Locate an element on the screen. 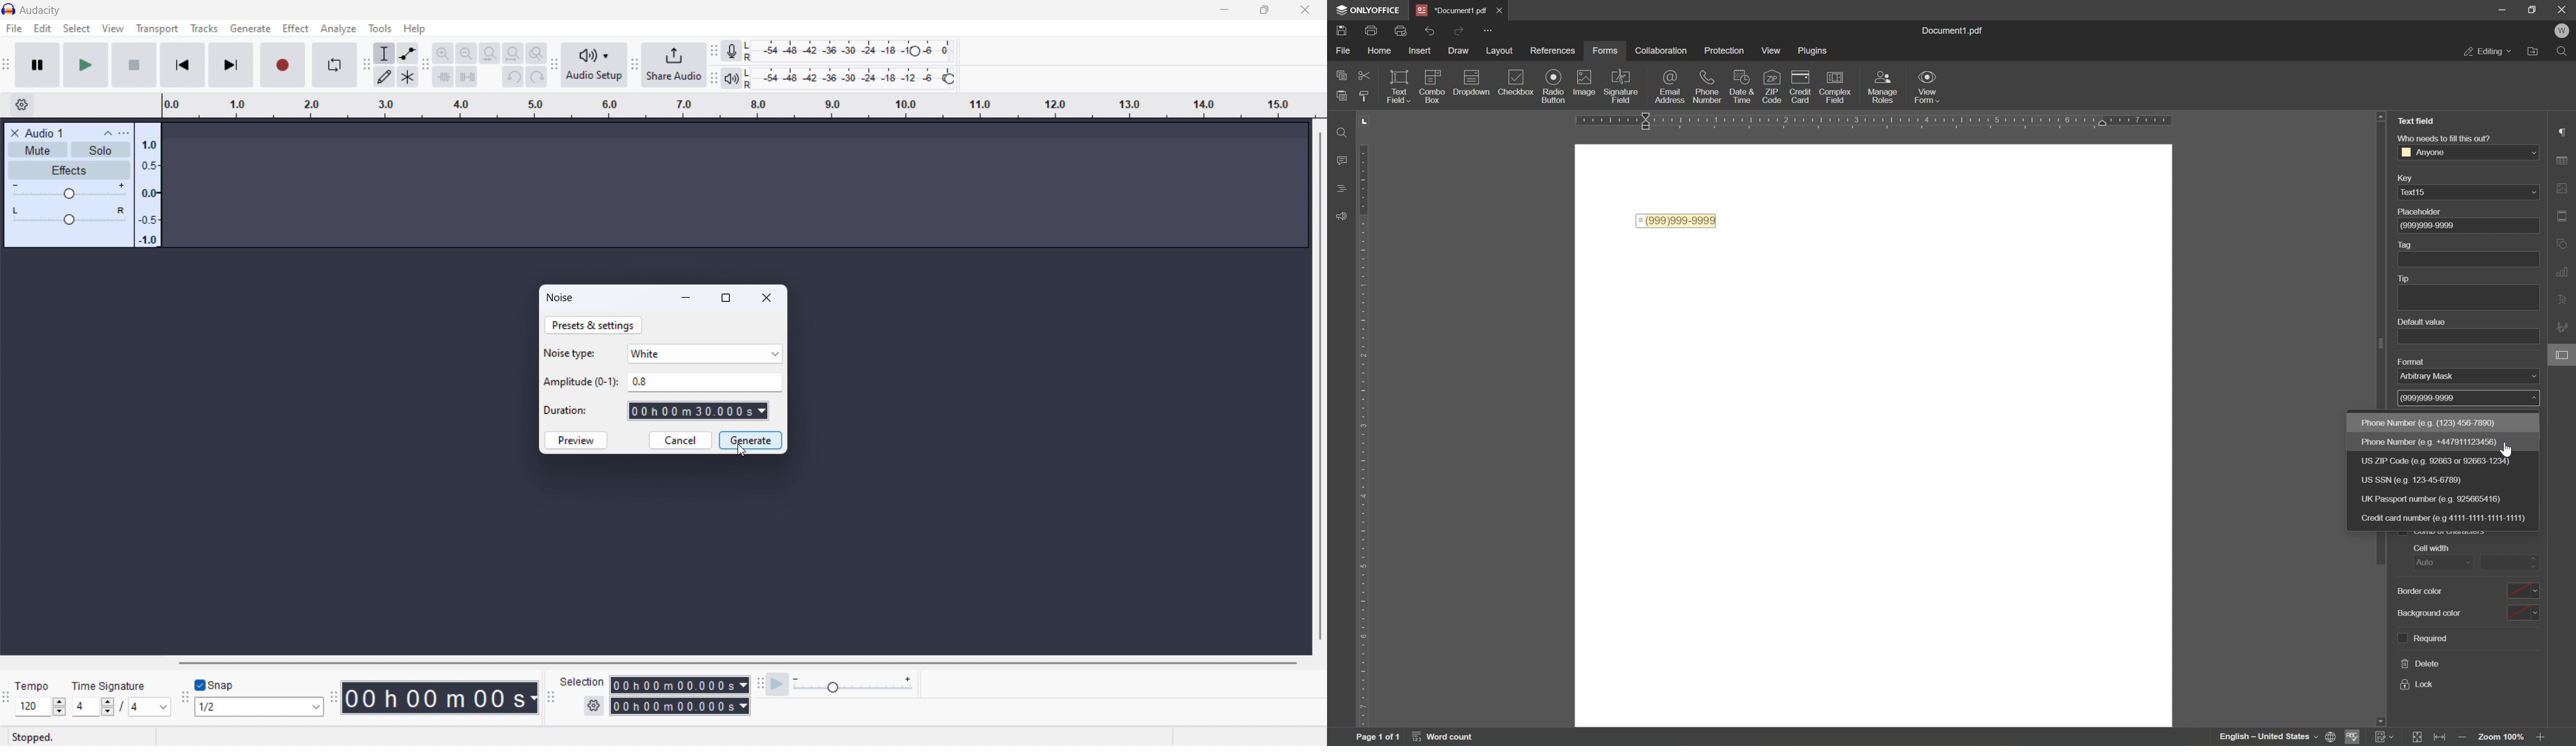 The width and height of the screenshot is (2576, 756). find is located at coordinates (1337, 133).